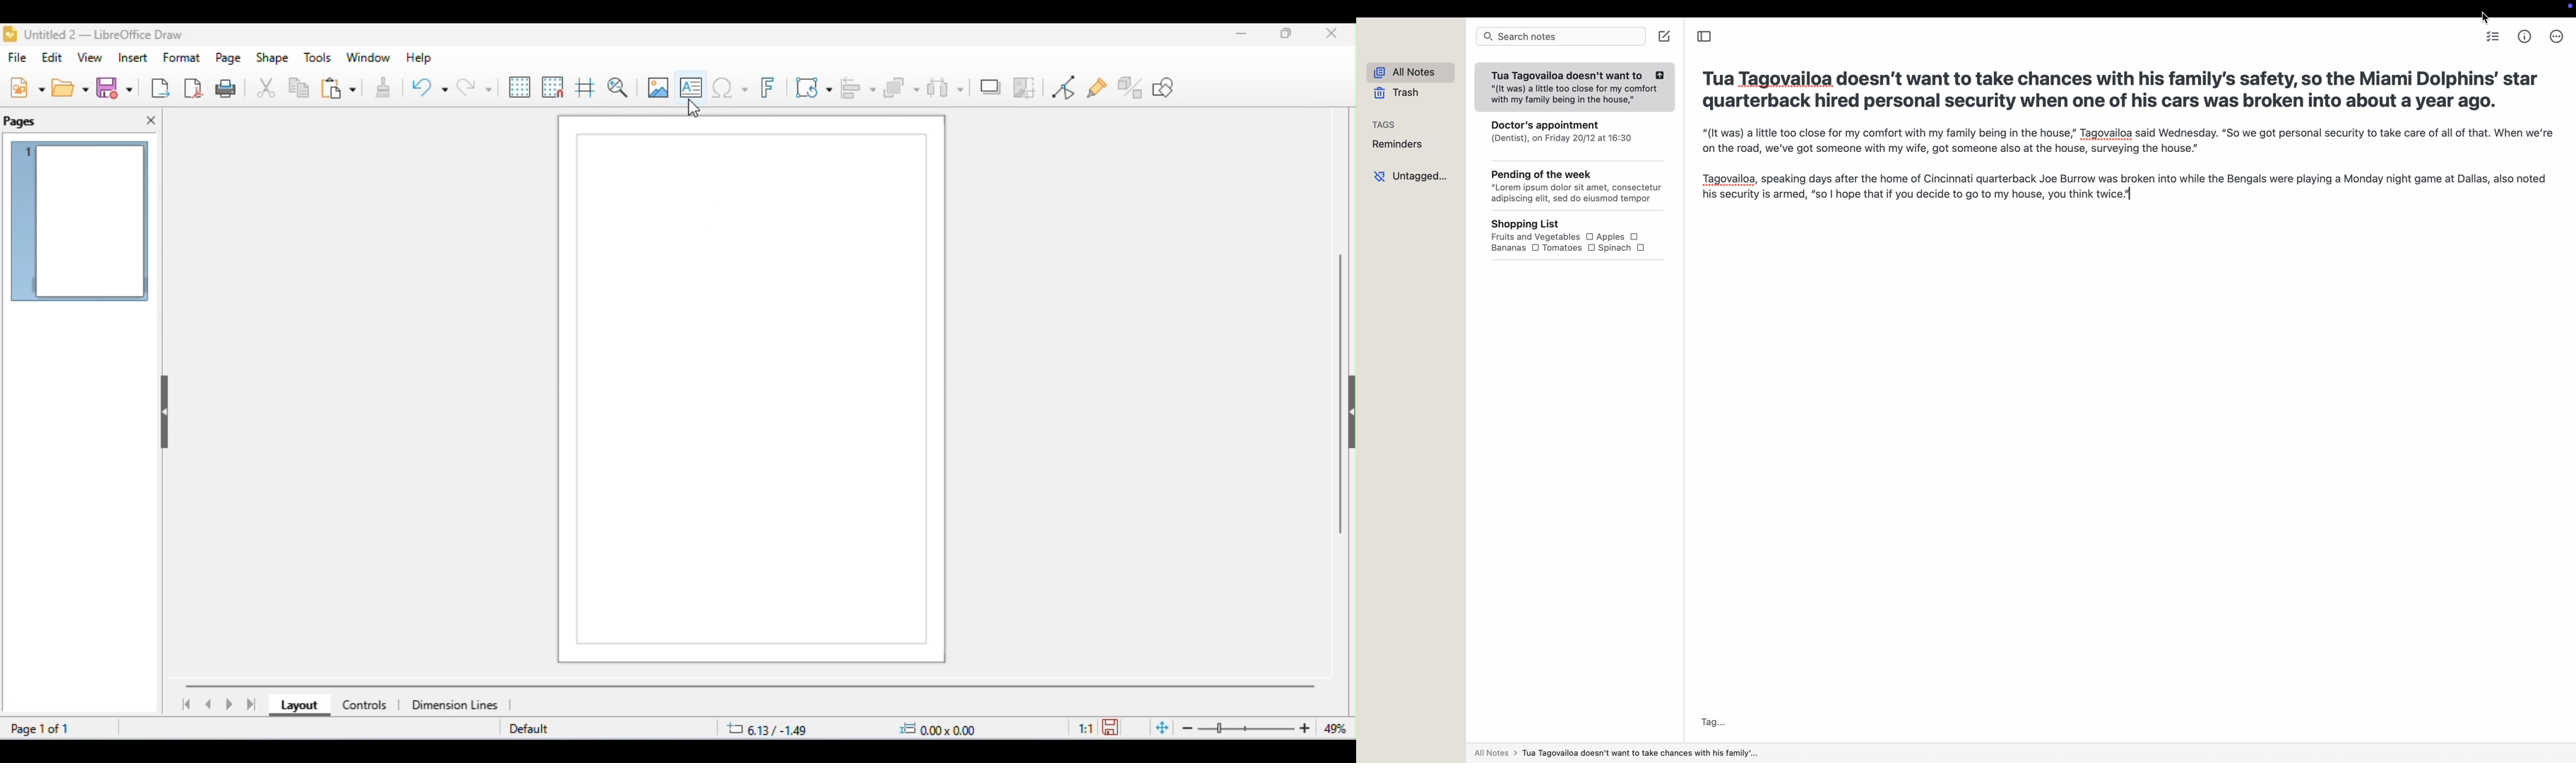 The width and height of the screenshot is (2576, 784). I want to click on zoom and pan, so click(618, 88).